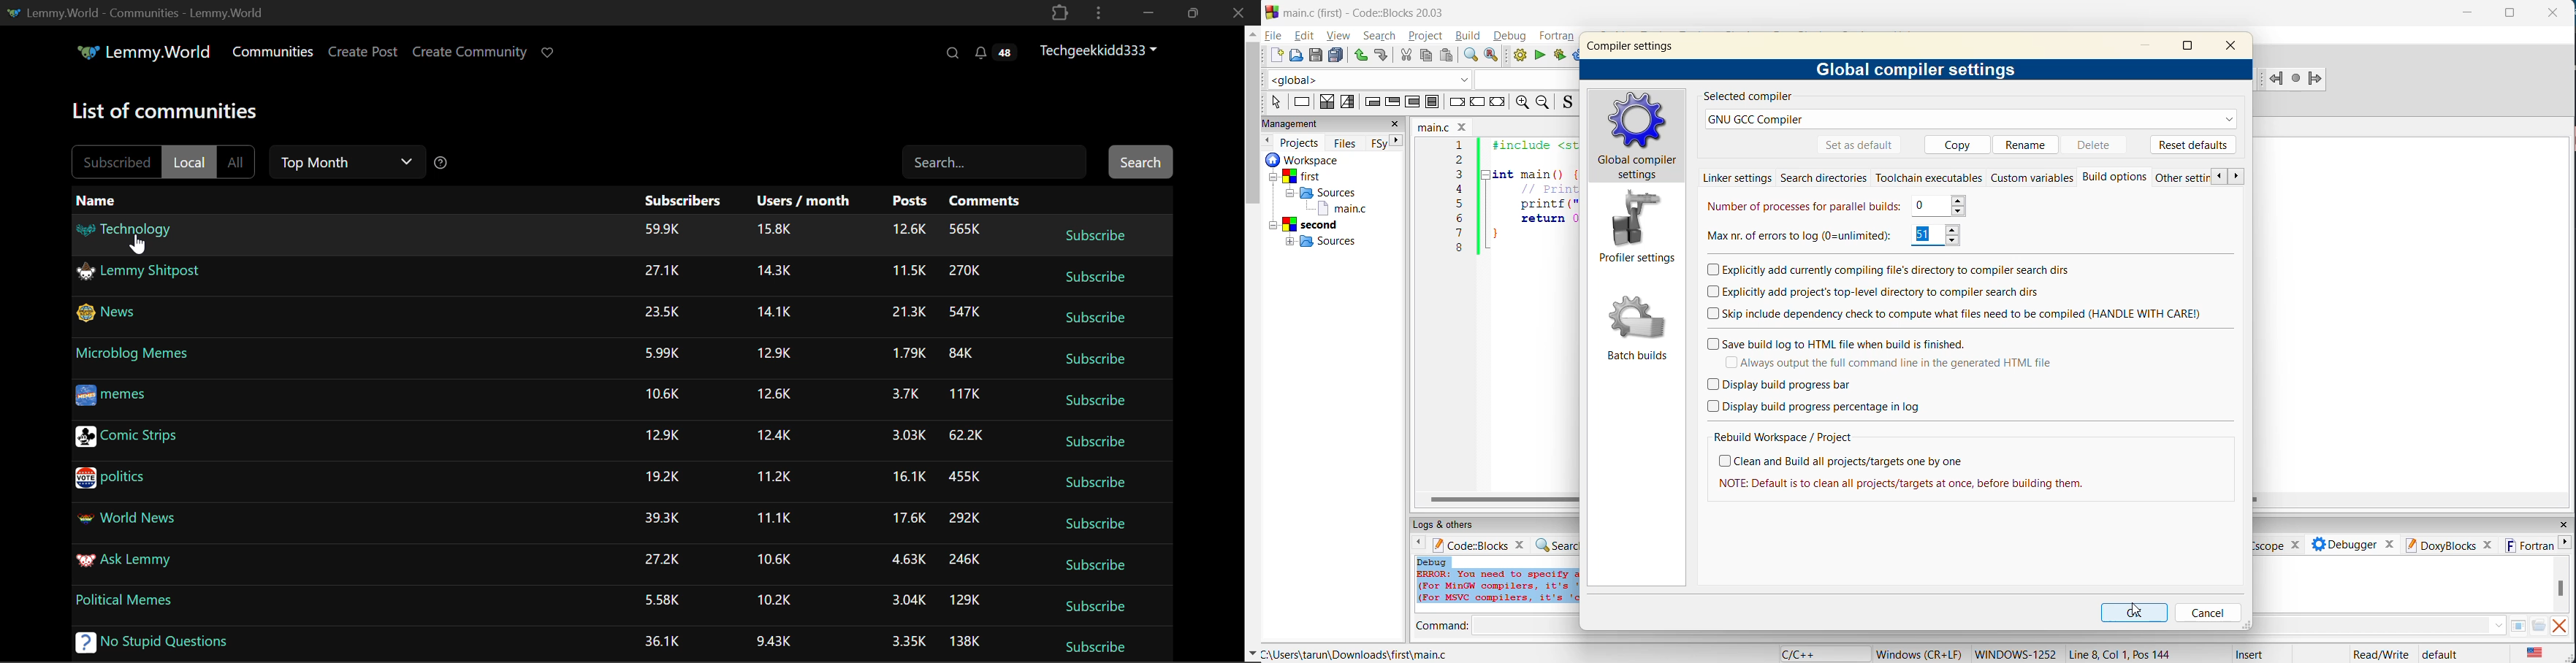 The height and width of the screenshot is (672, 2576). I want to click on Amount , so click(905, 435).